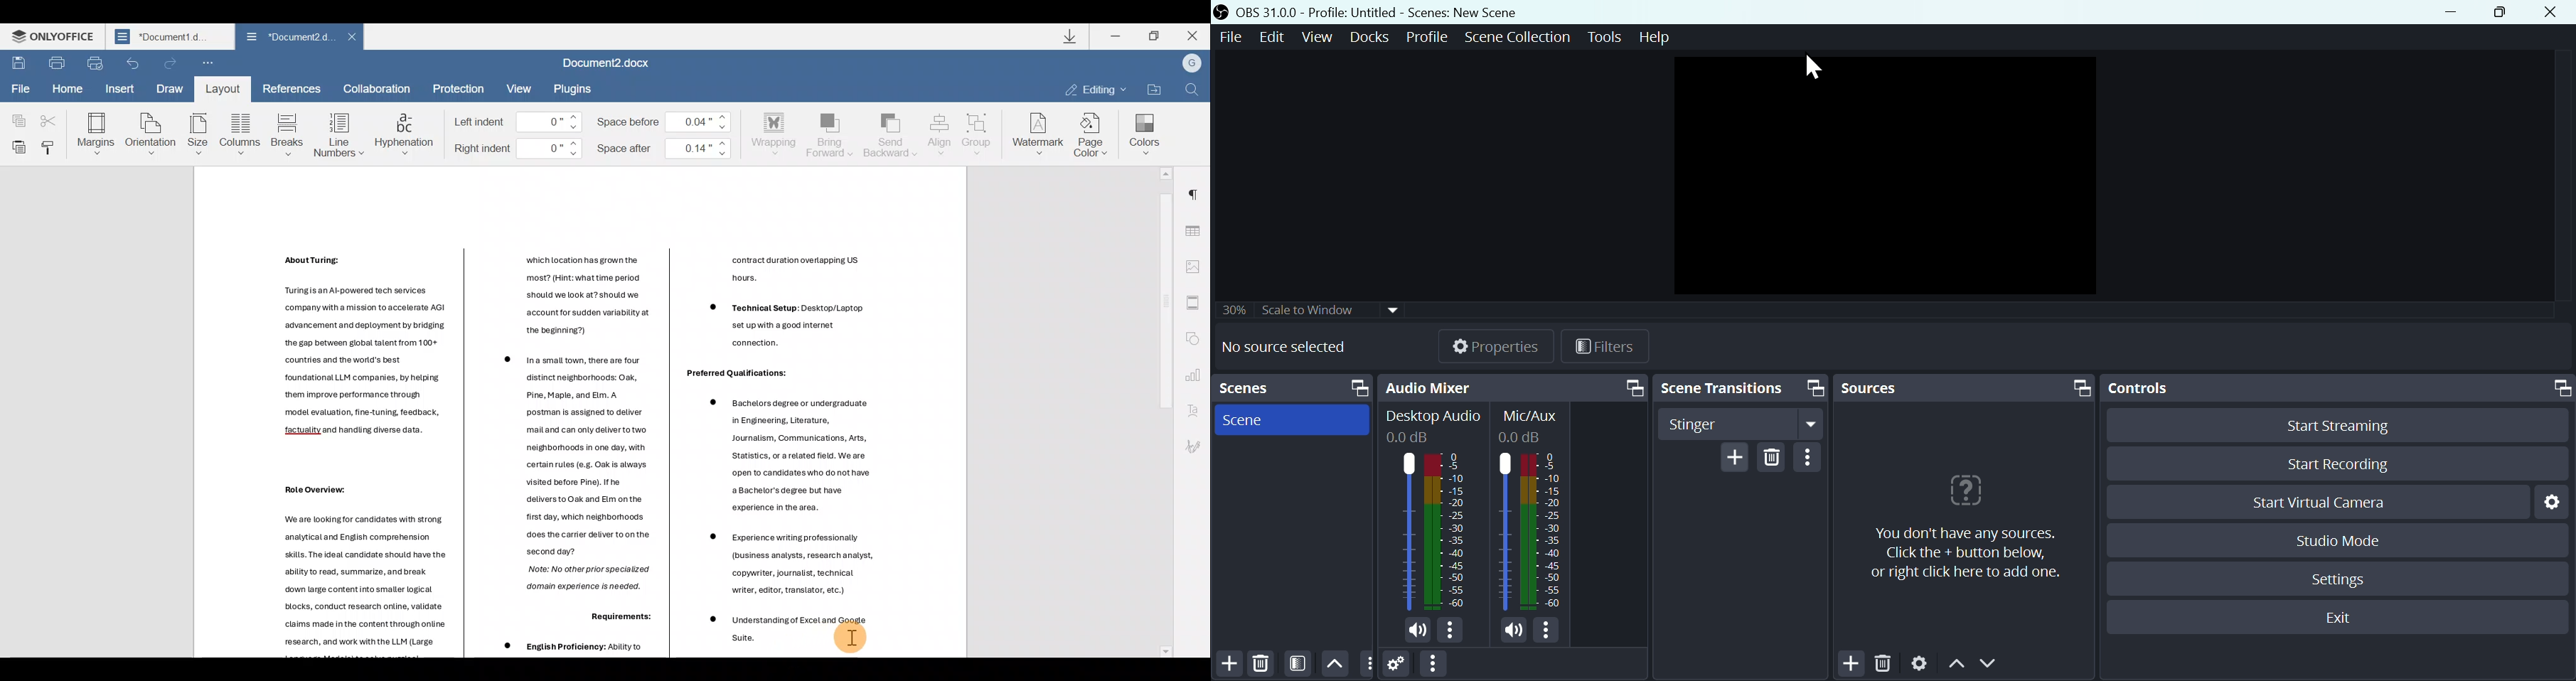  Describe the element at coordinates (457, 88) in the screenshot. I see `Protection` at that location.